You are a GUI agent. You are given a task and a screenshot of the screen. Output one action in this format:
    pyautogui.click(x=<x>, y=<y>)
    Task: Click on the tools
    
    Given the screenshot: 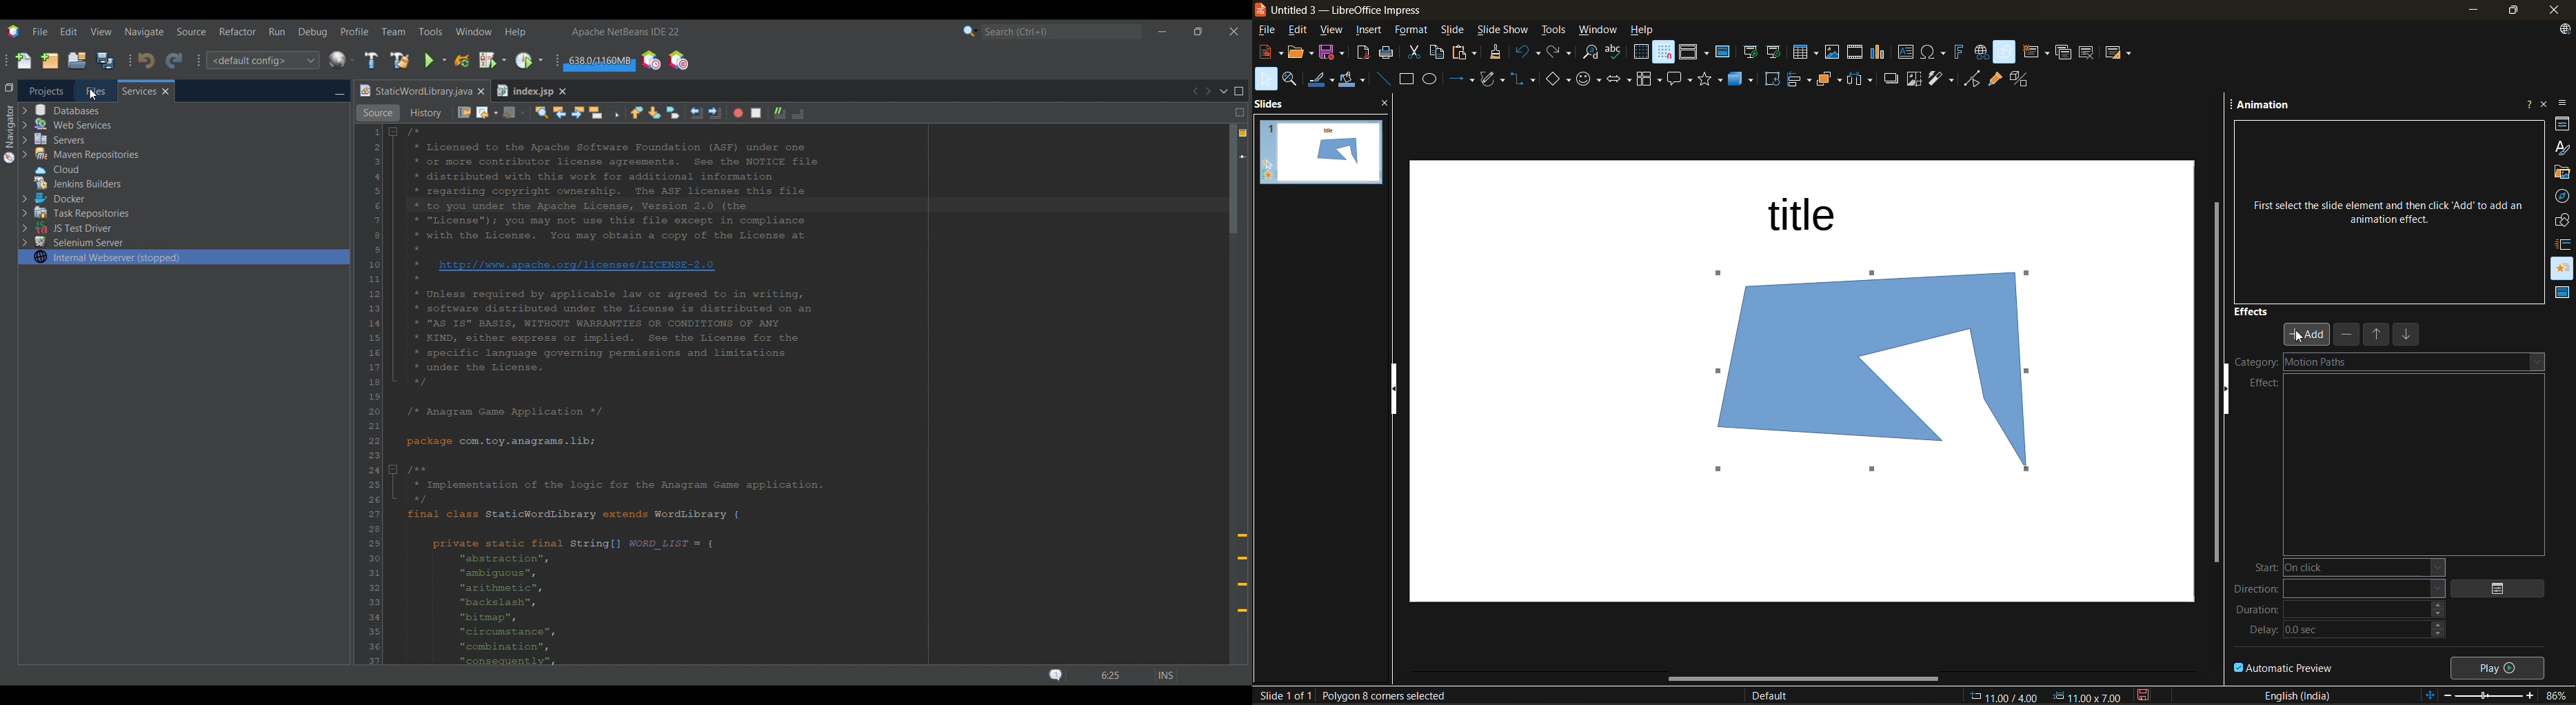 What is the action you would take?
    pyautogui.click(x=1558, y=30)
    